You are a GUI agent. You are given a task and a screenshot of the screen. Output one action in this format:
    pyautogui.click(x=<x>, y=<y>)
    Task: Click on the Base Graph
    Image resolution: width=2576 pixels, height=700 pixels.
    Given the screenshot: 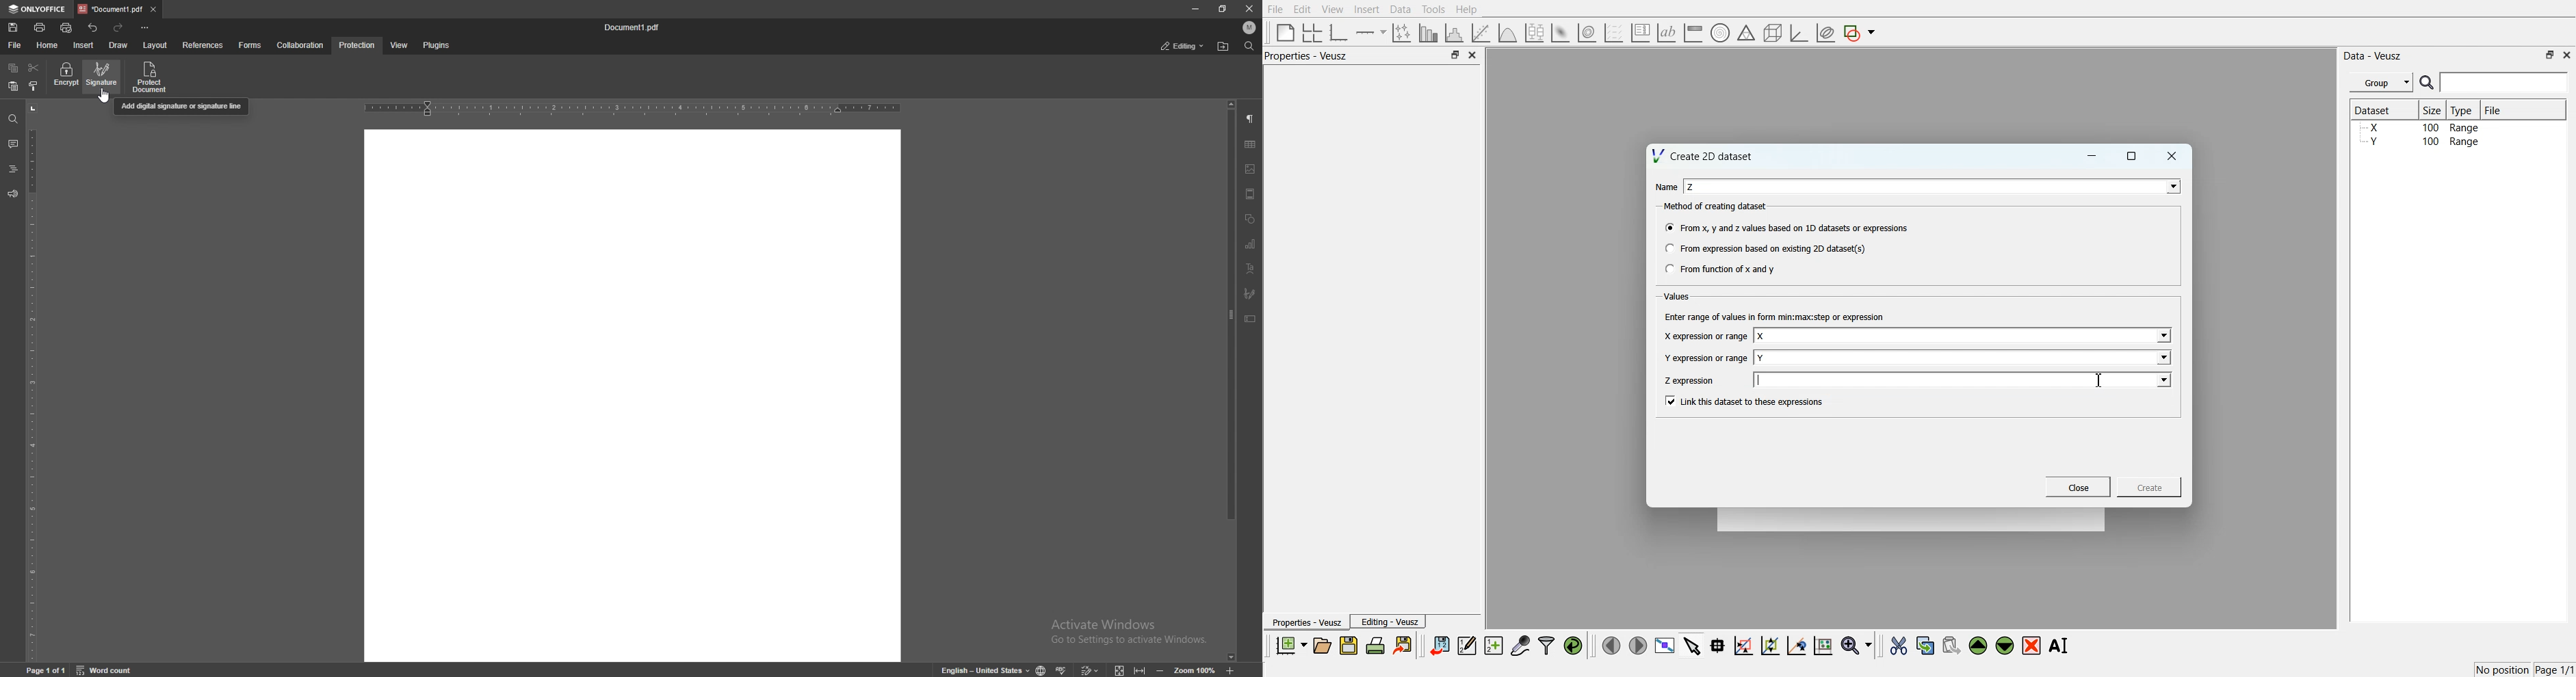 What is the action you would take?
    pyautogui.click(x=1339, y=33)
    